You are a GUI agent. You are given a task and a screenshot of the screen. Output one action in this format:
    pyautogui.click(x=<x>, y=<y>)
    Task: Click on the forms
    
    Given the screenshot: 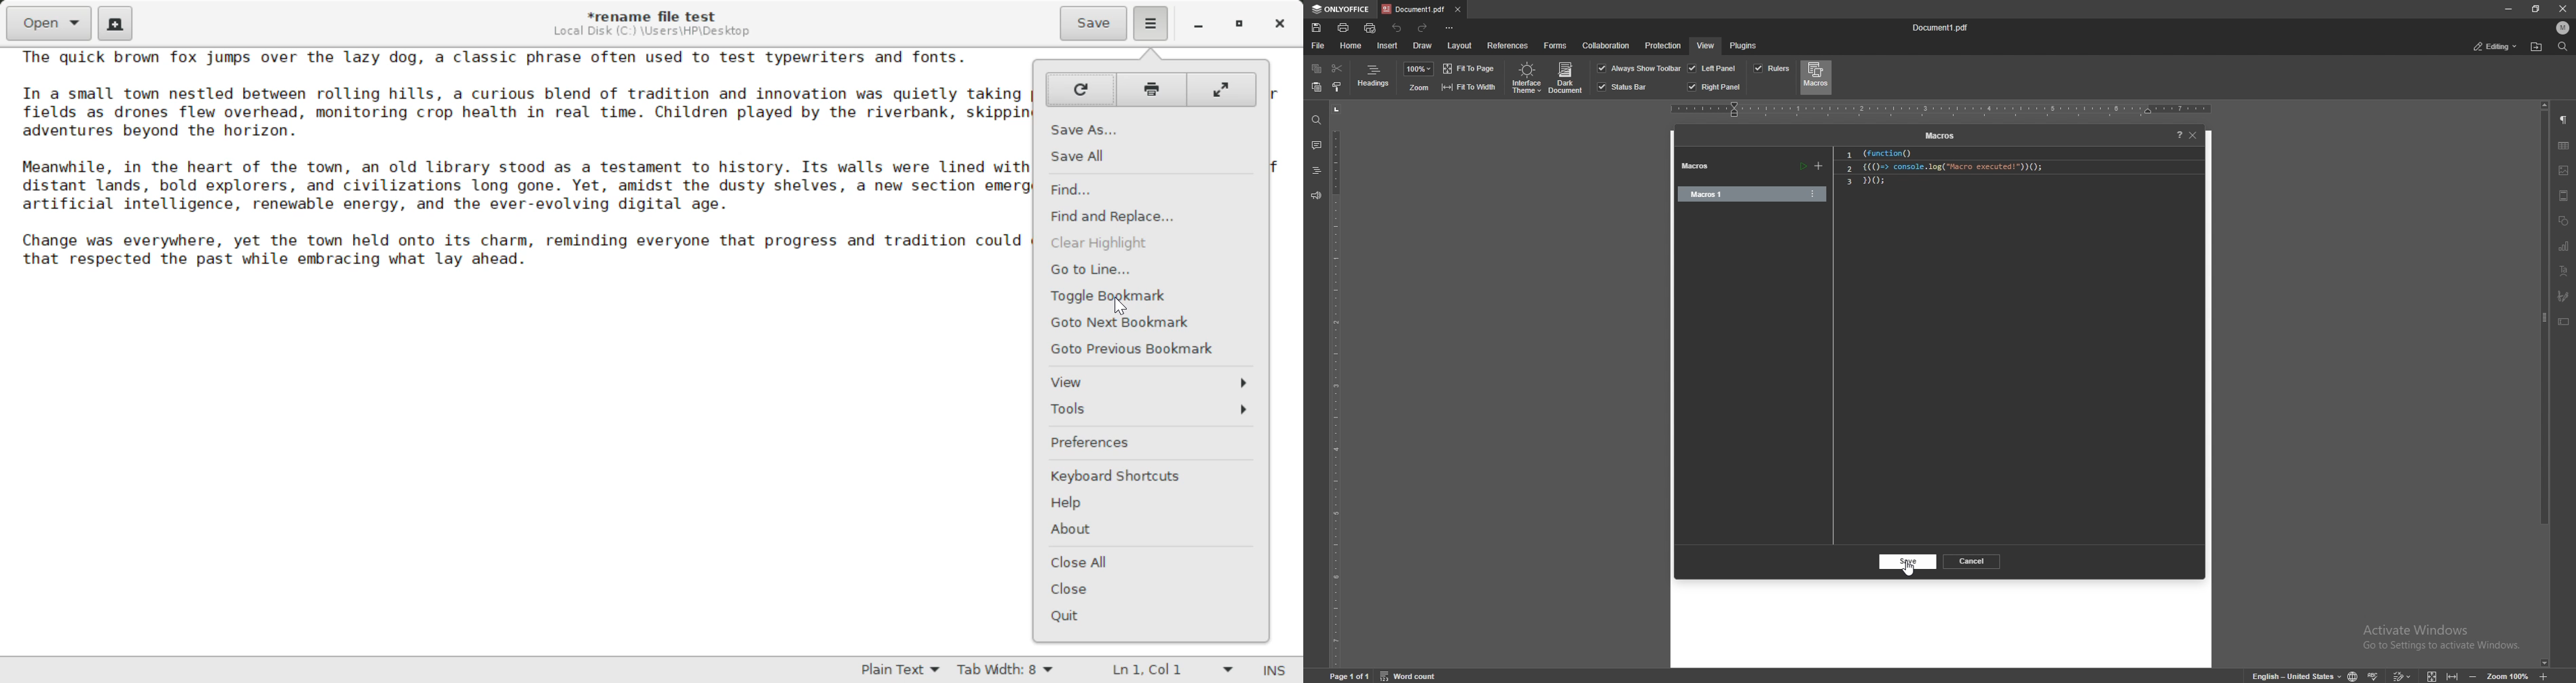 What is the action you would take?
    pyautogui.click(x=1557, y=44)
    